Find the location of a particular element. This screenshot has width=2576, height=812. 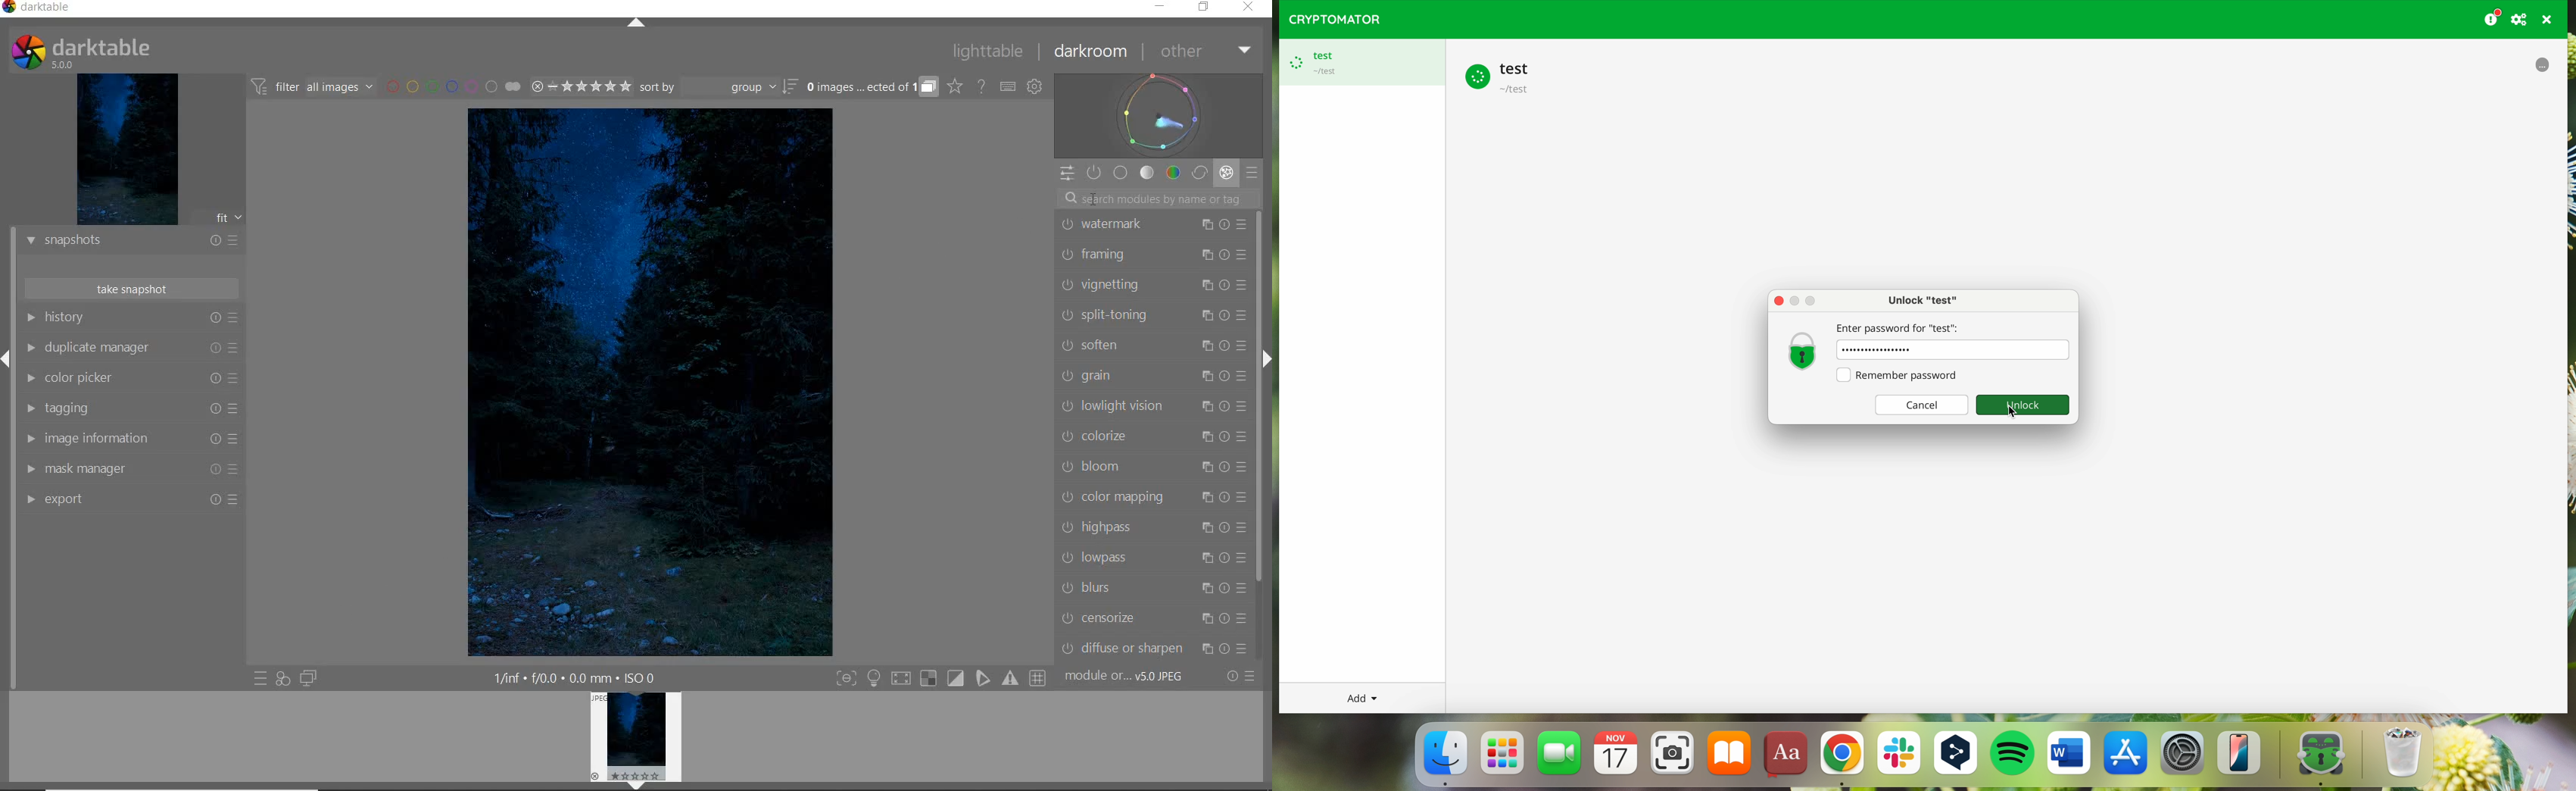

SOFTEN is located at coordinates (1152, 346).